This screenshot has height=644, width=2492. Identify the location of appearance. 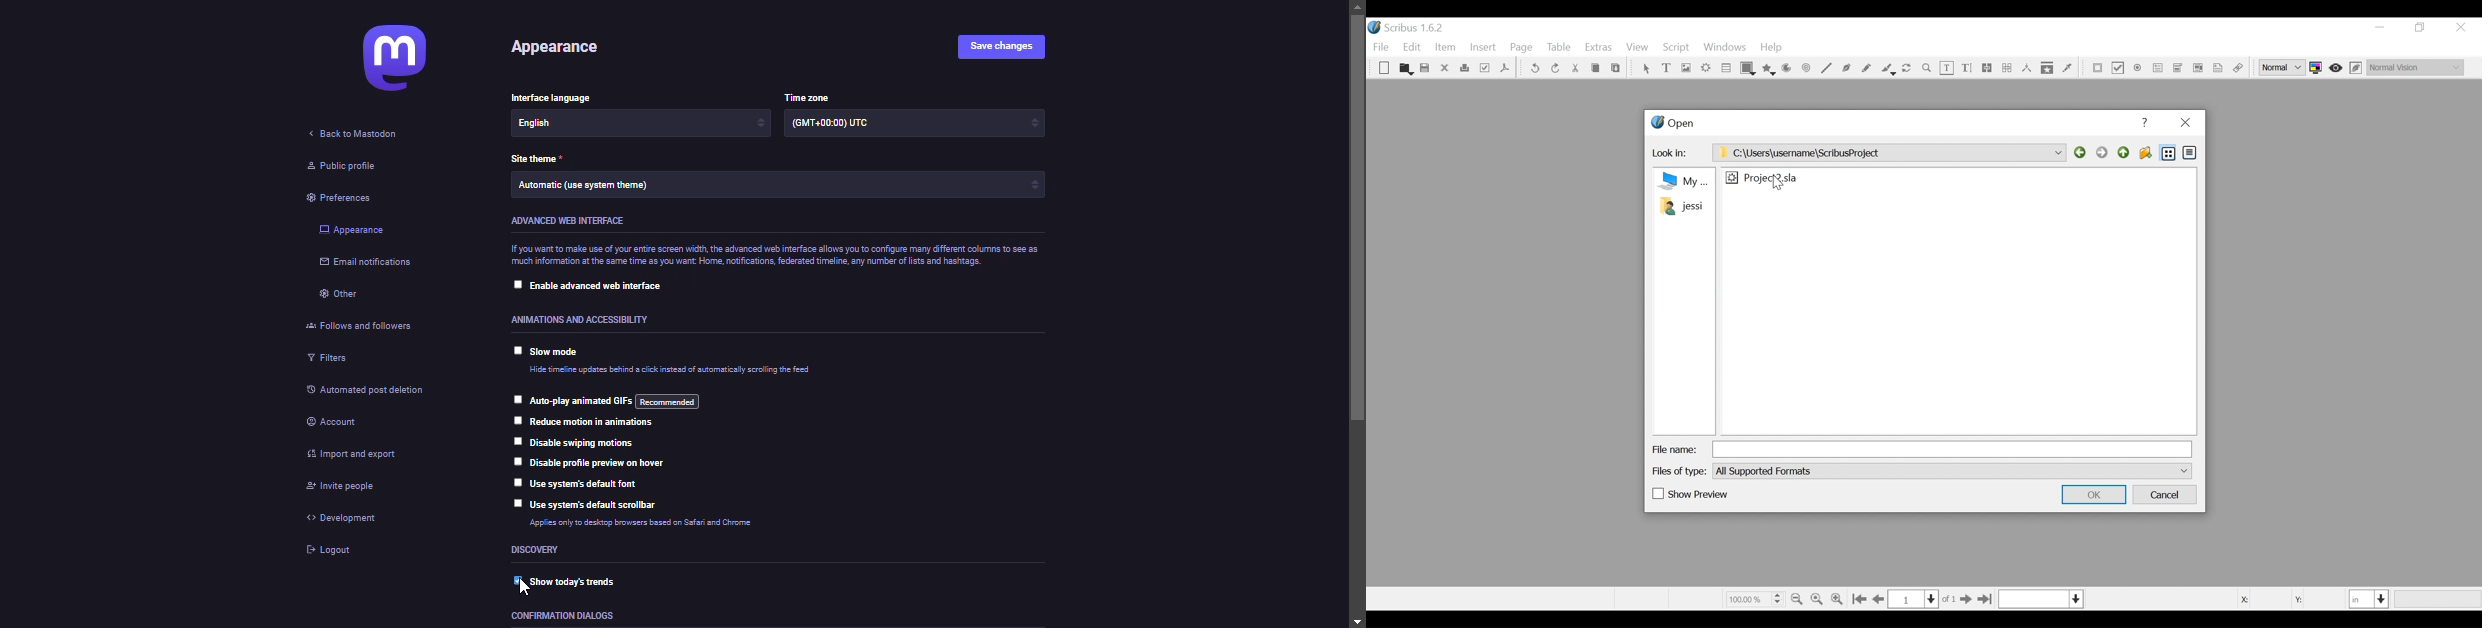
(563, 49).